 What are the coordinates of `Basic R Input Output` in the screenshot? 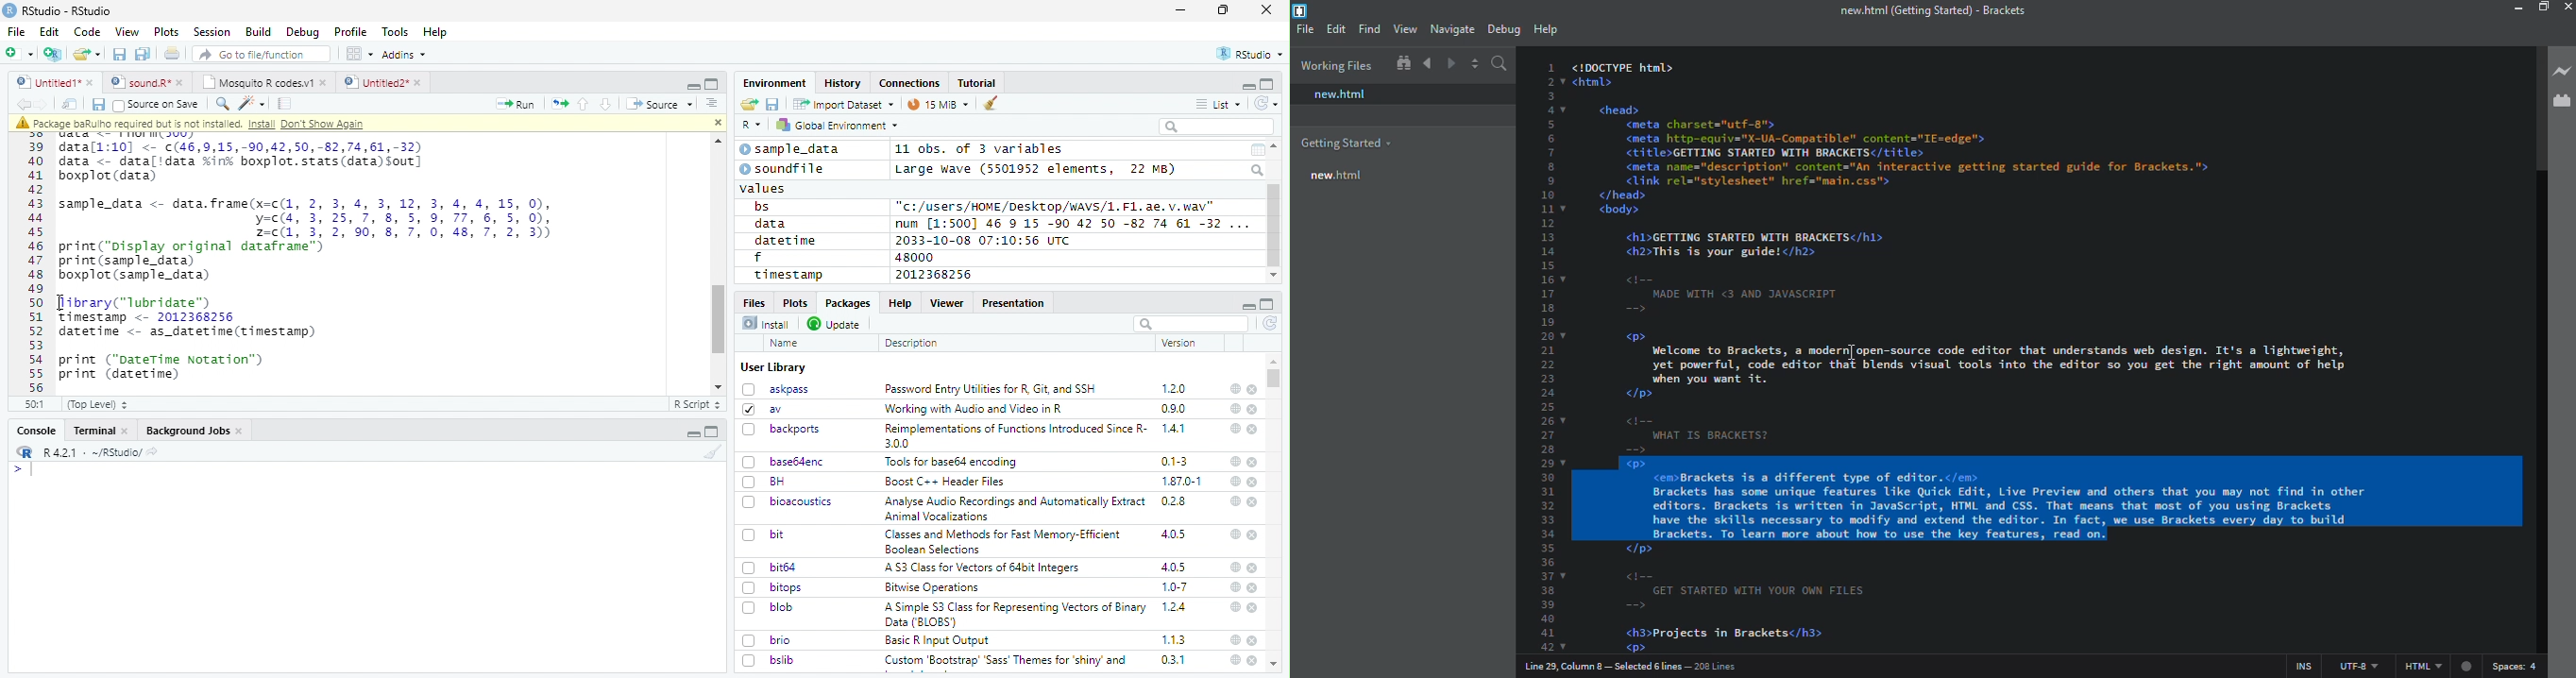 It's located at (940, 640).